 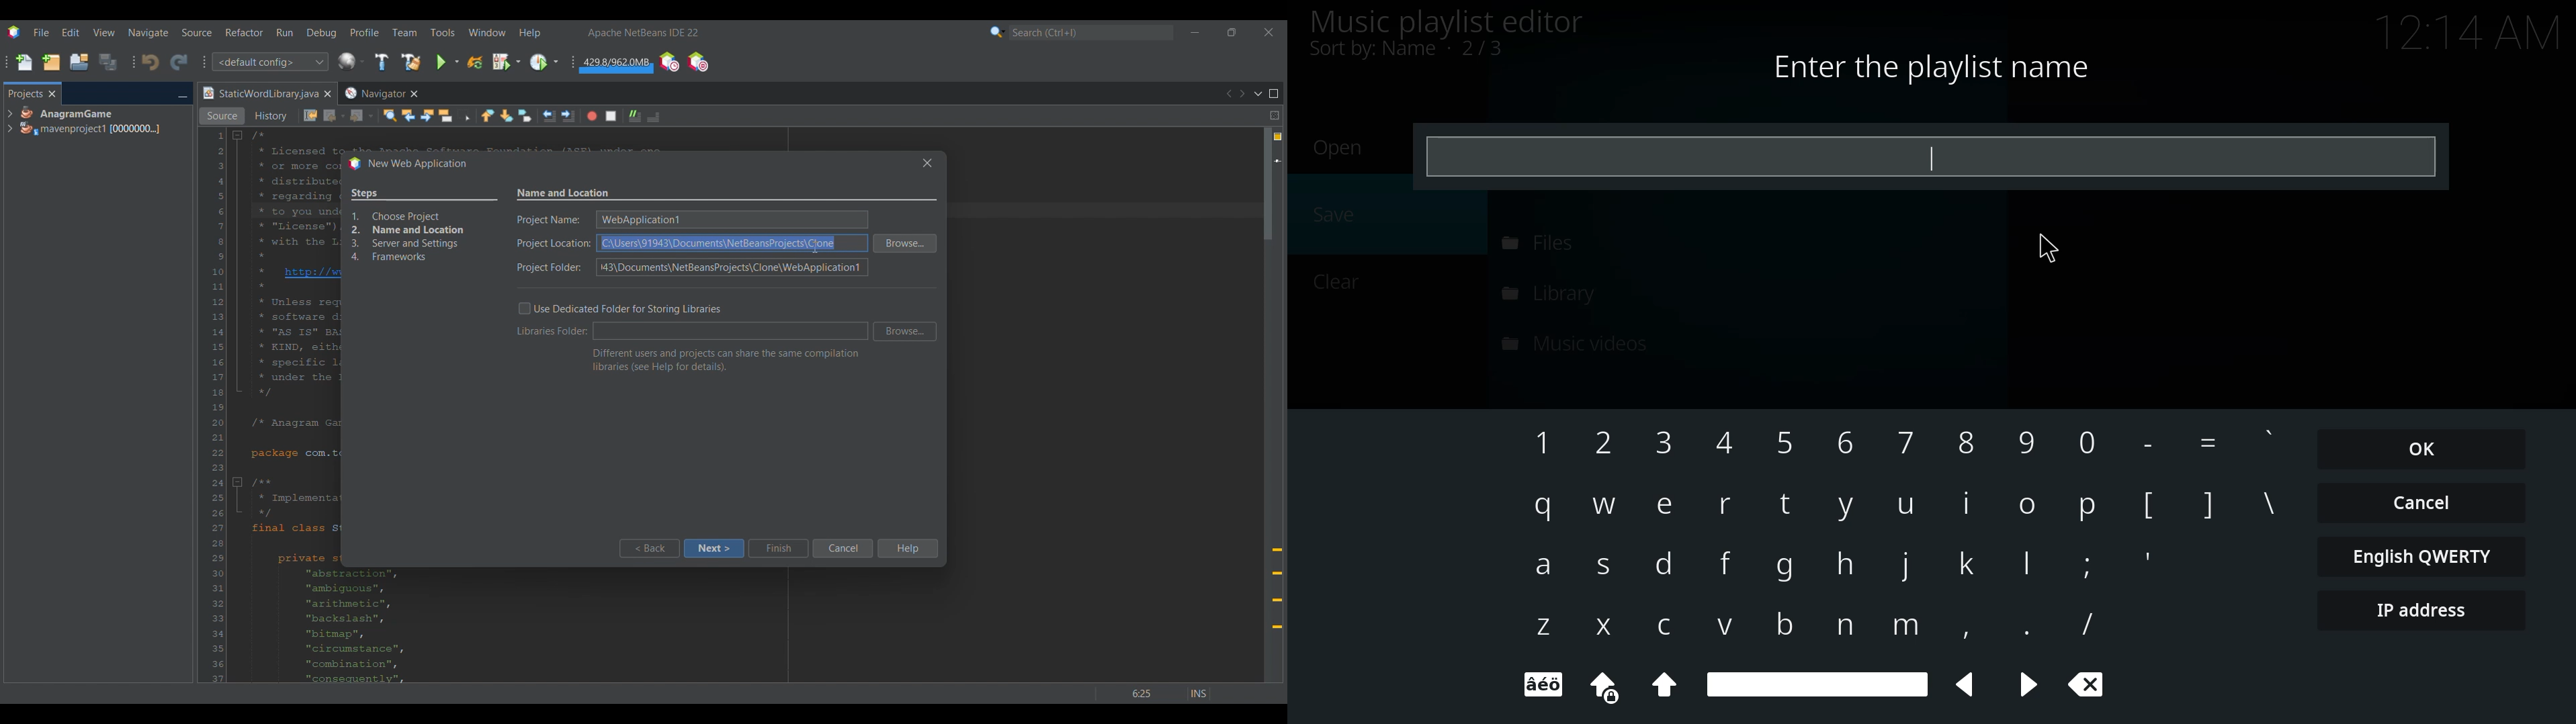 I want to click on Naviagate menu, so click(x=148, y=33).